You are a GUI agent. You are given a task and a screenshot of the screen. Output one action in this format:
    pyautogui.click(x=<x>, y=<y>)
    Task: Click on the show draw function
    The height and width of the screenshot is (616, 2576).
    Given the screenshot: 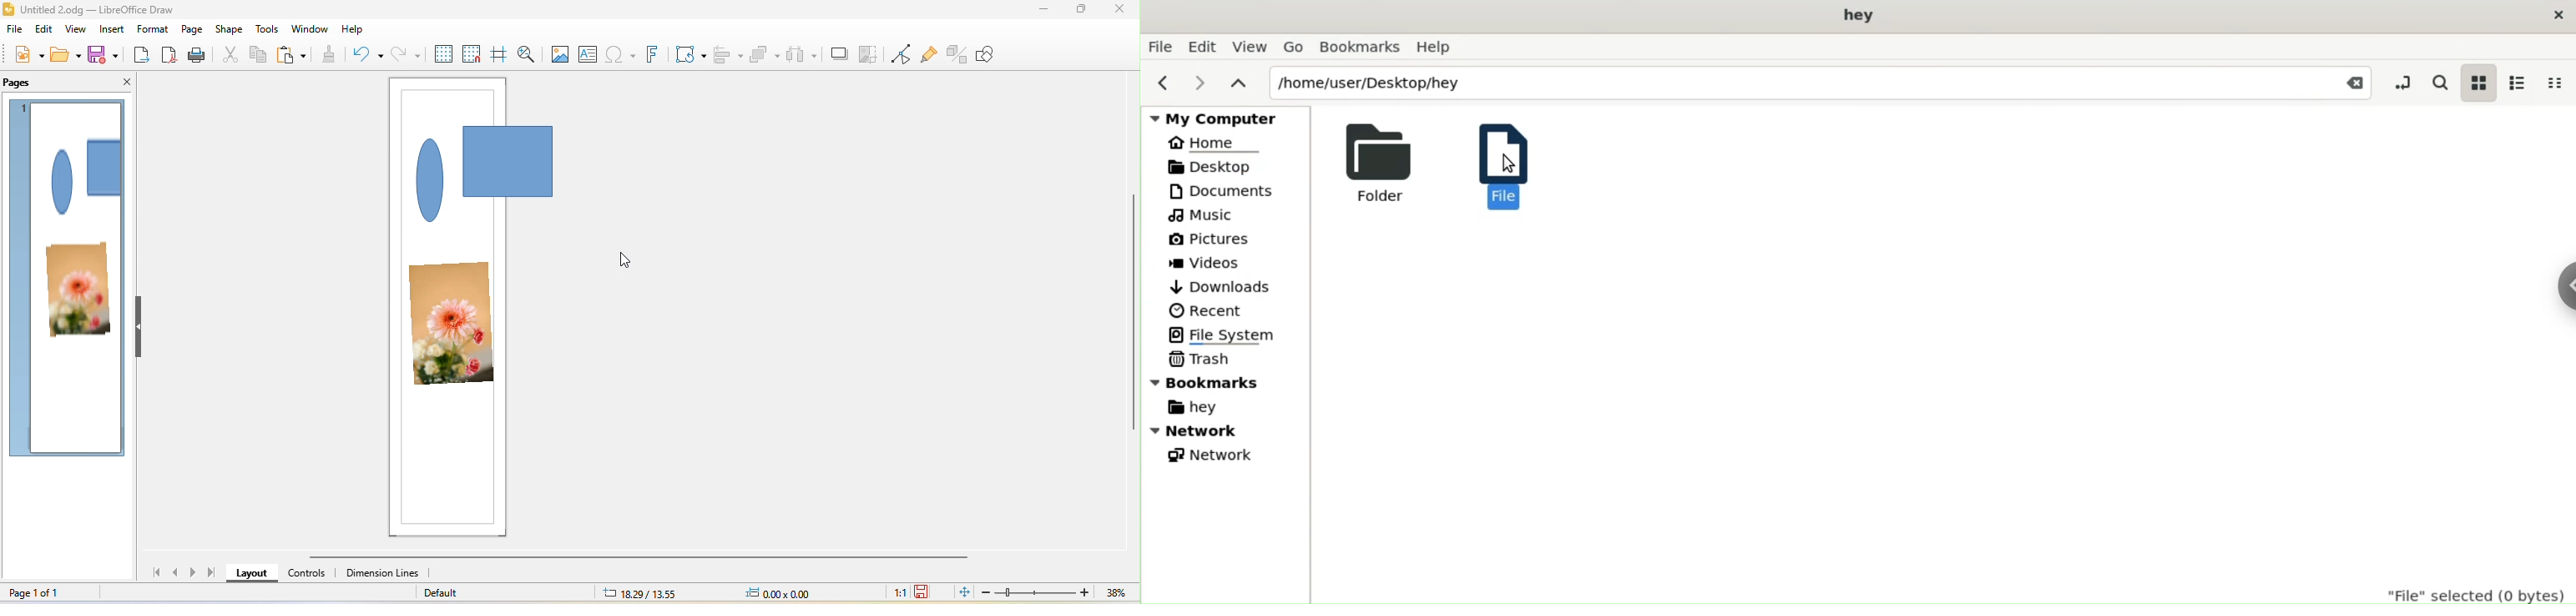 What is the action you would take?
    pyautogui.click(x=995, y=56)
    